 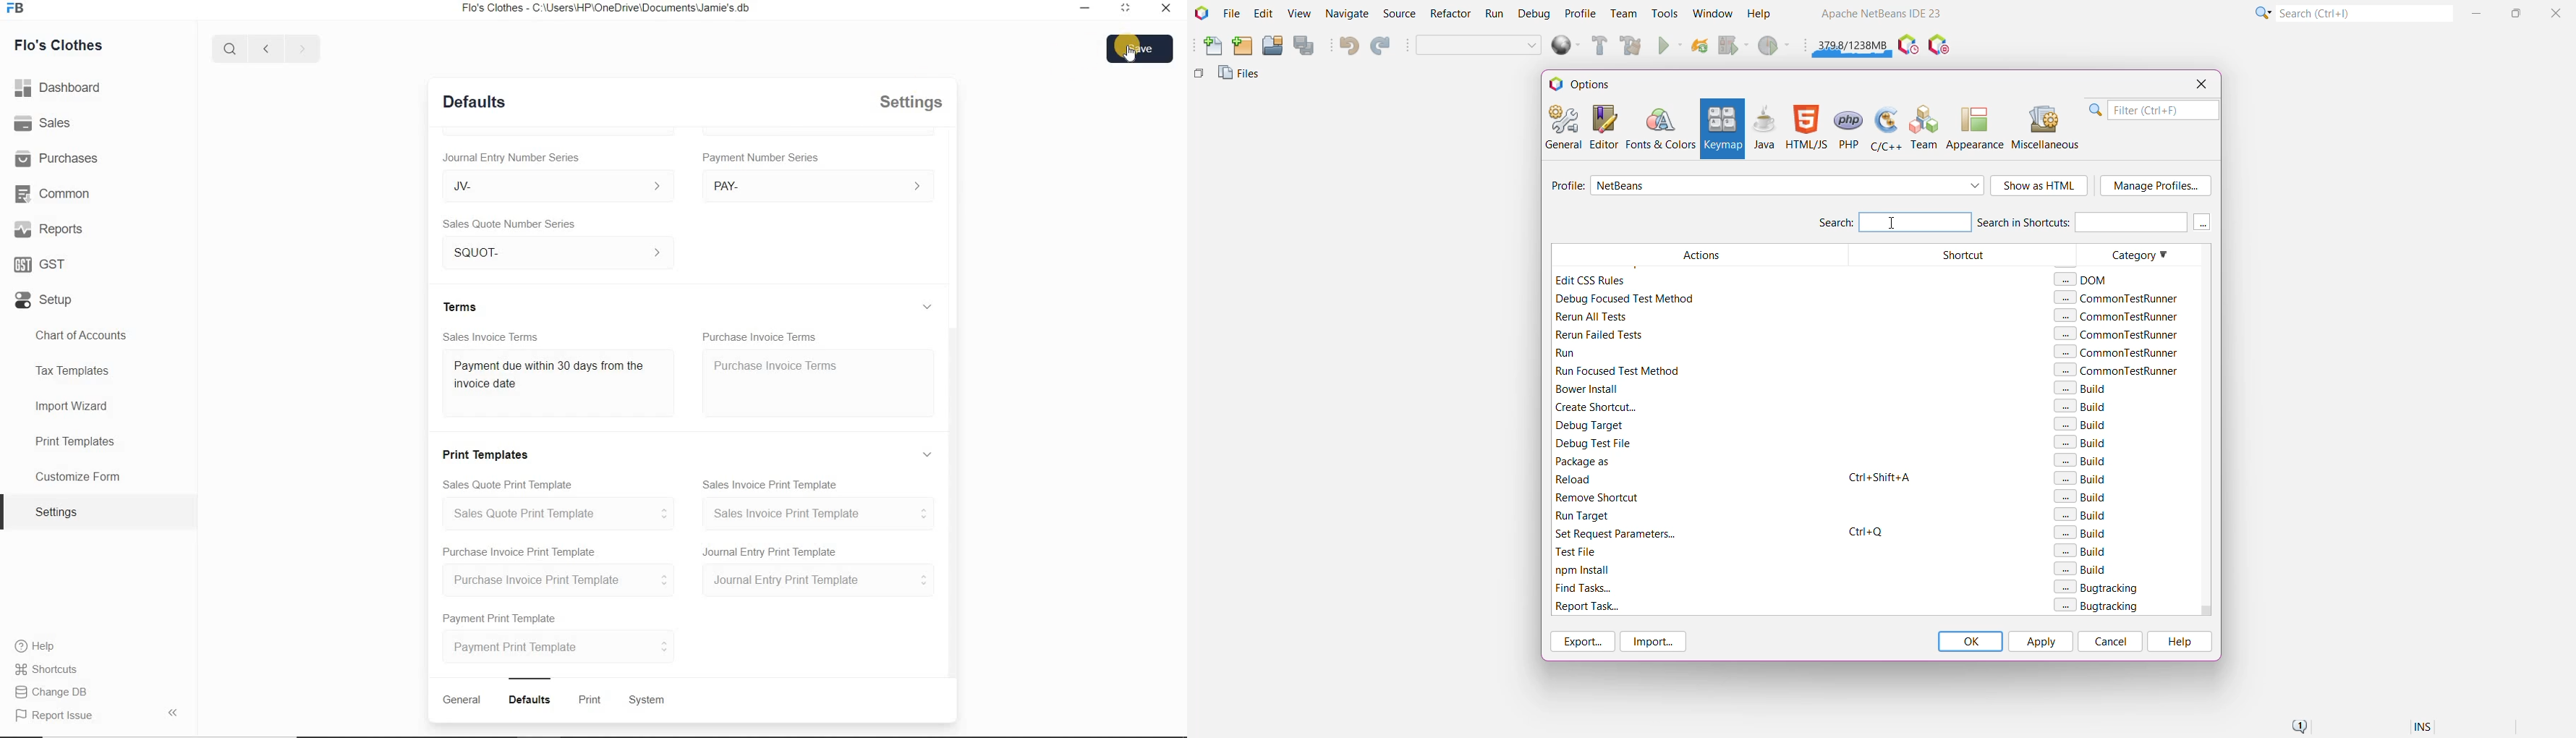 I want to click on Search, so click(x=230, y=47).